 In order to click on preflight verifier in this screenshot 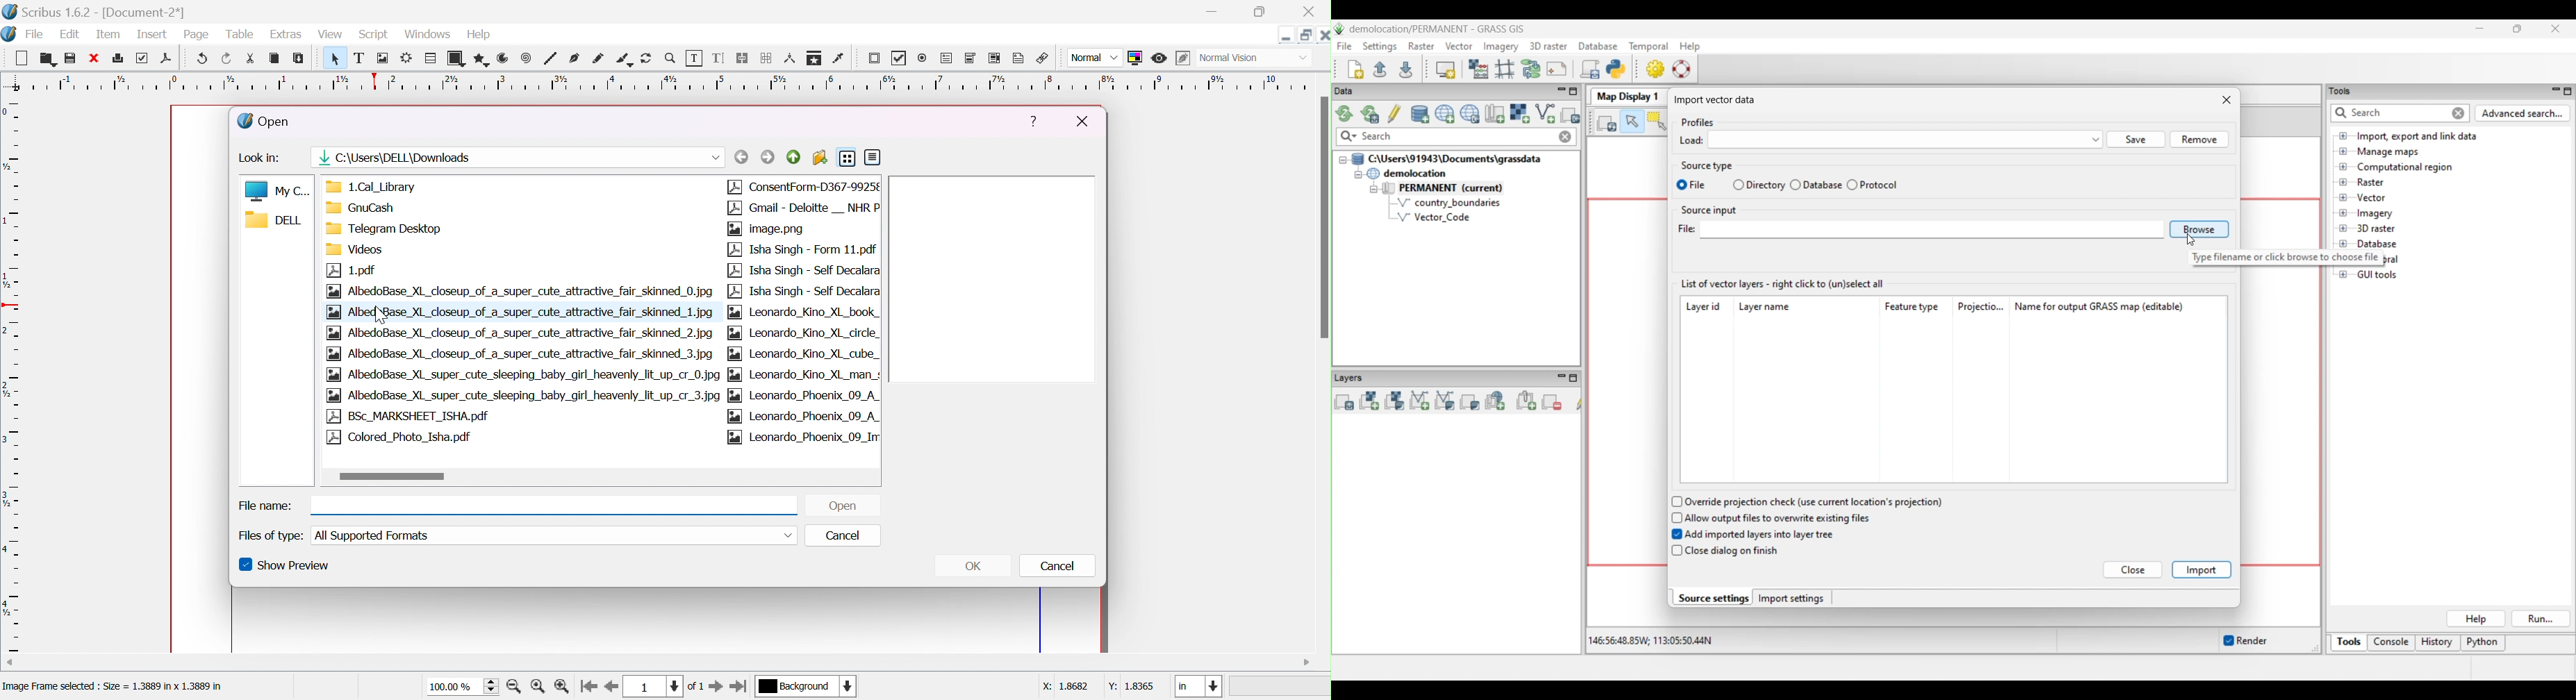, I will do `click(144, 58)`.